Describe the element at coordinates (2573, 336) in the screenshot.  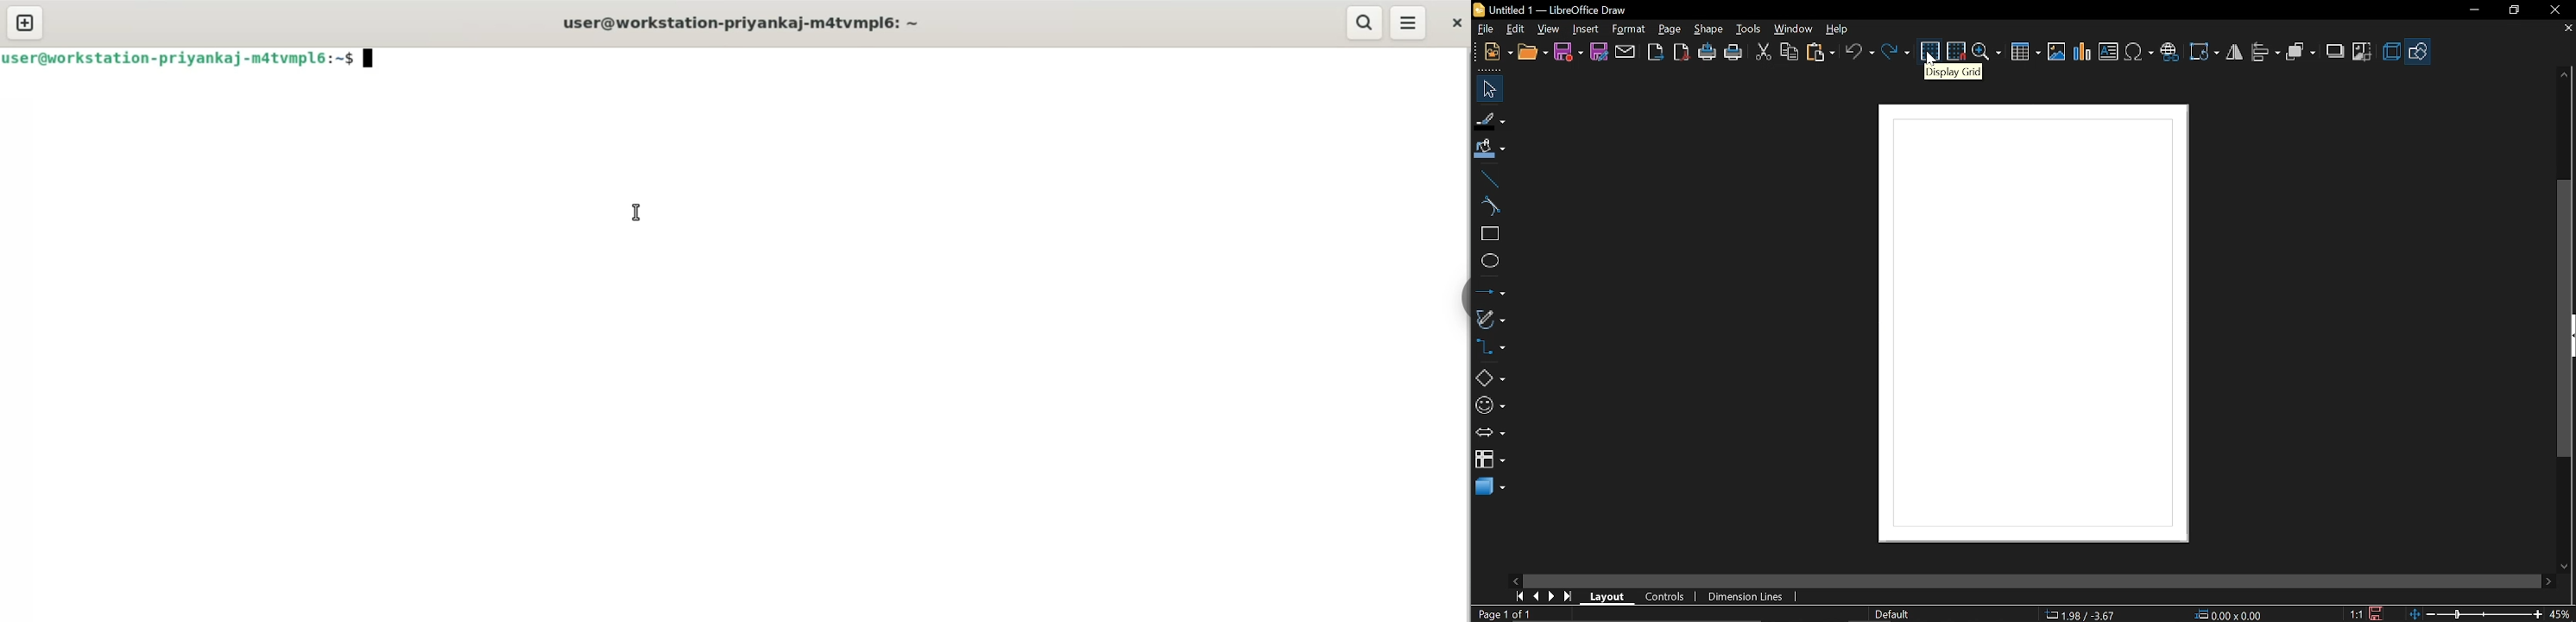
I see `hide, expand ` at that location.